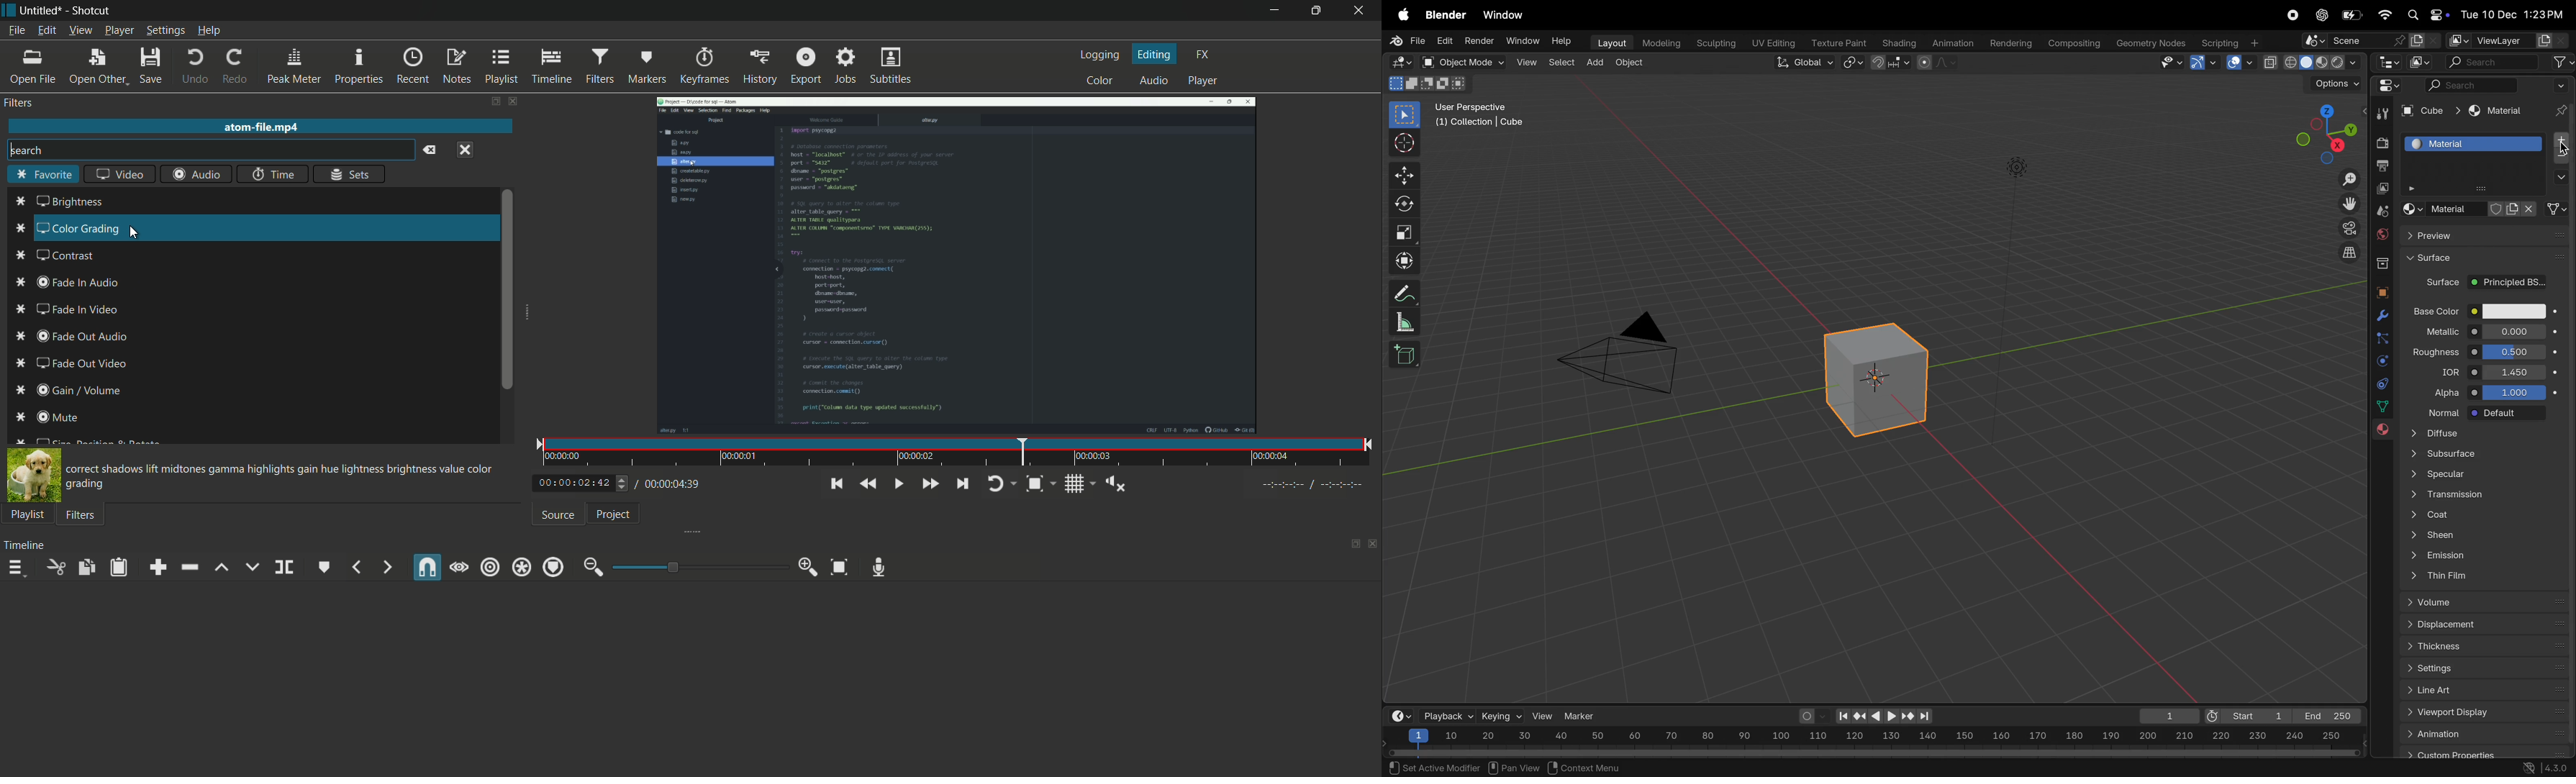  Describe the element at coordinates (835, 484) in the screenshot. I see `skip to the previous point` at that location.